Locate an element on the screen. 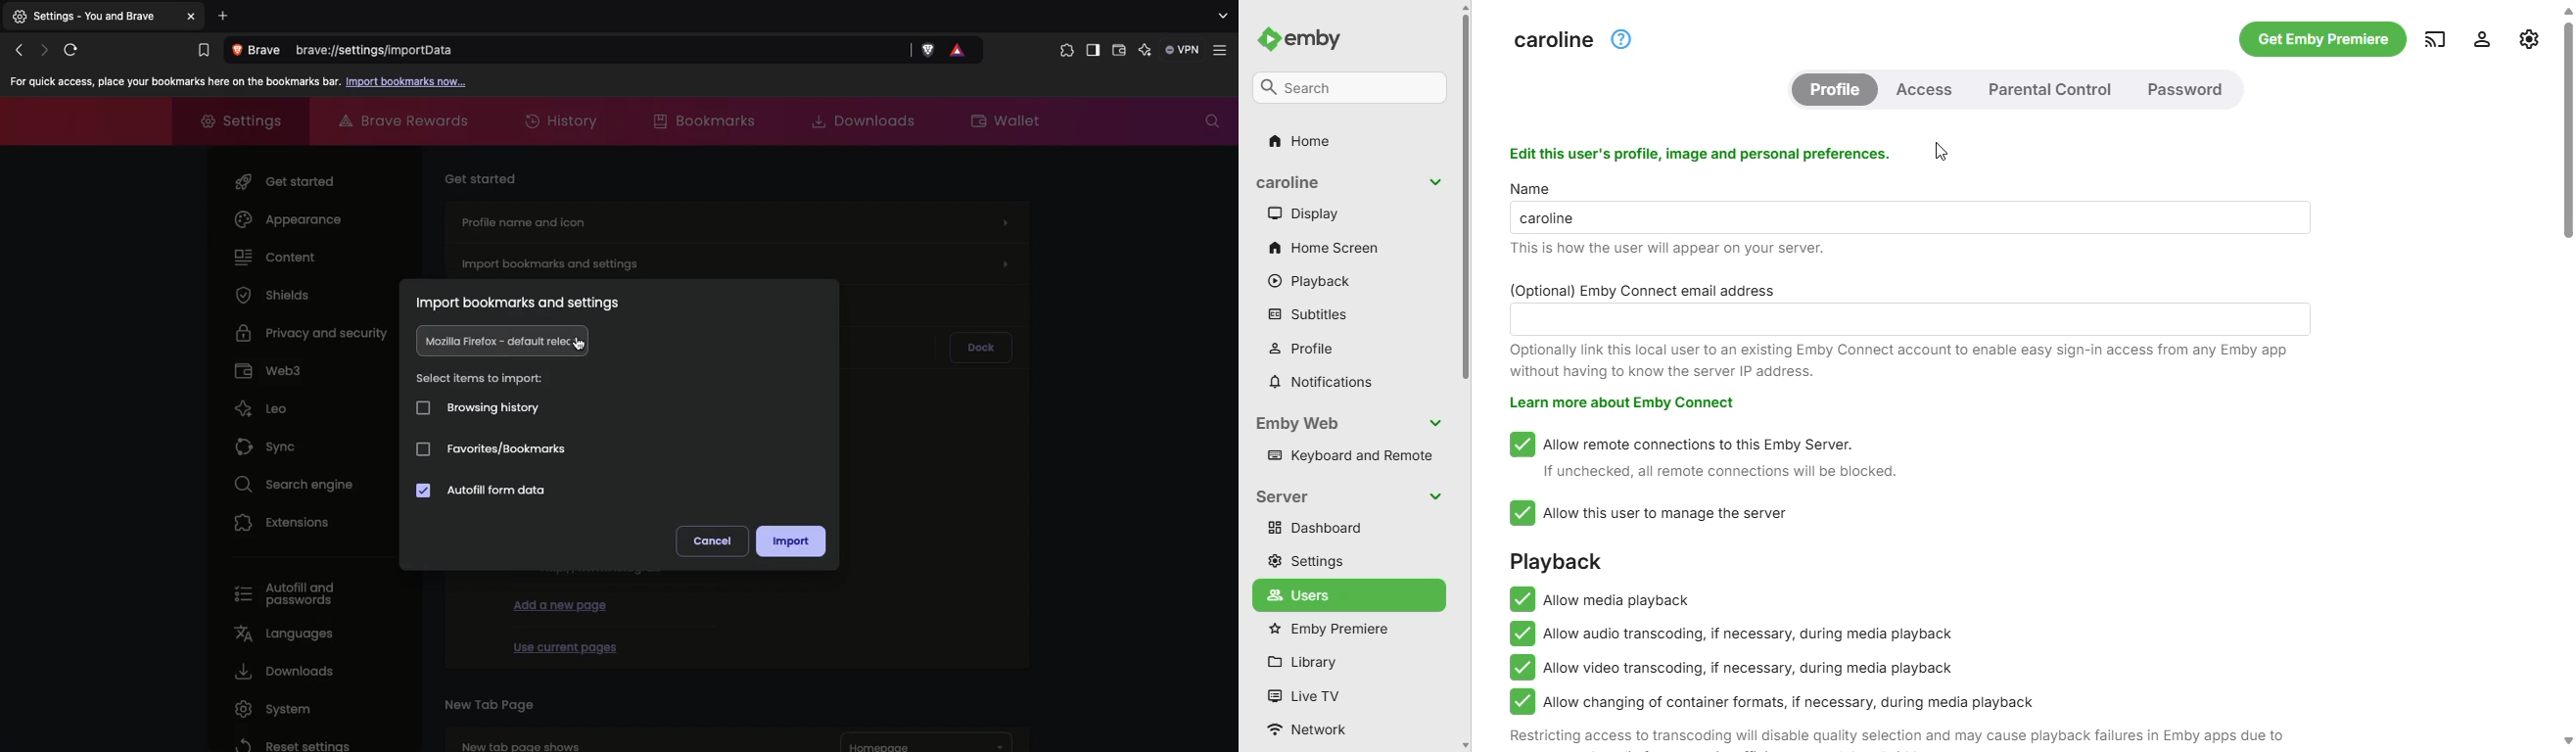 The width and height of the screenshot is (2576, 756). Brave shields is located at coordinates (929, 51).